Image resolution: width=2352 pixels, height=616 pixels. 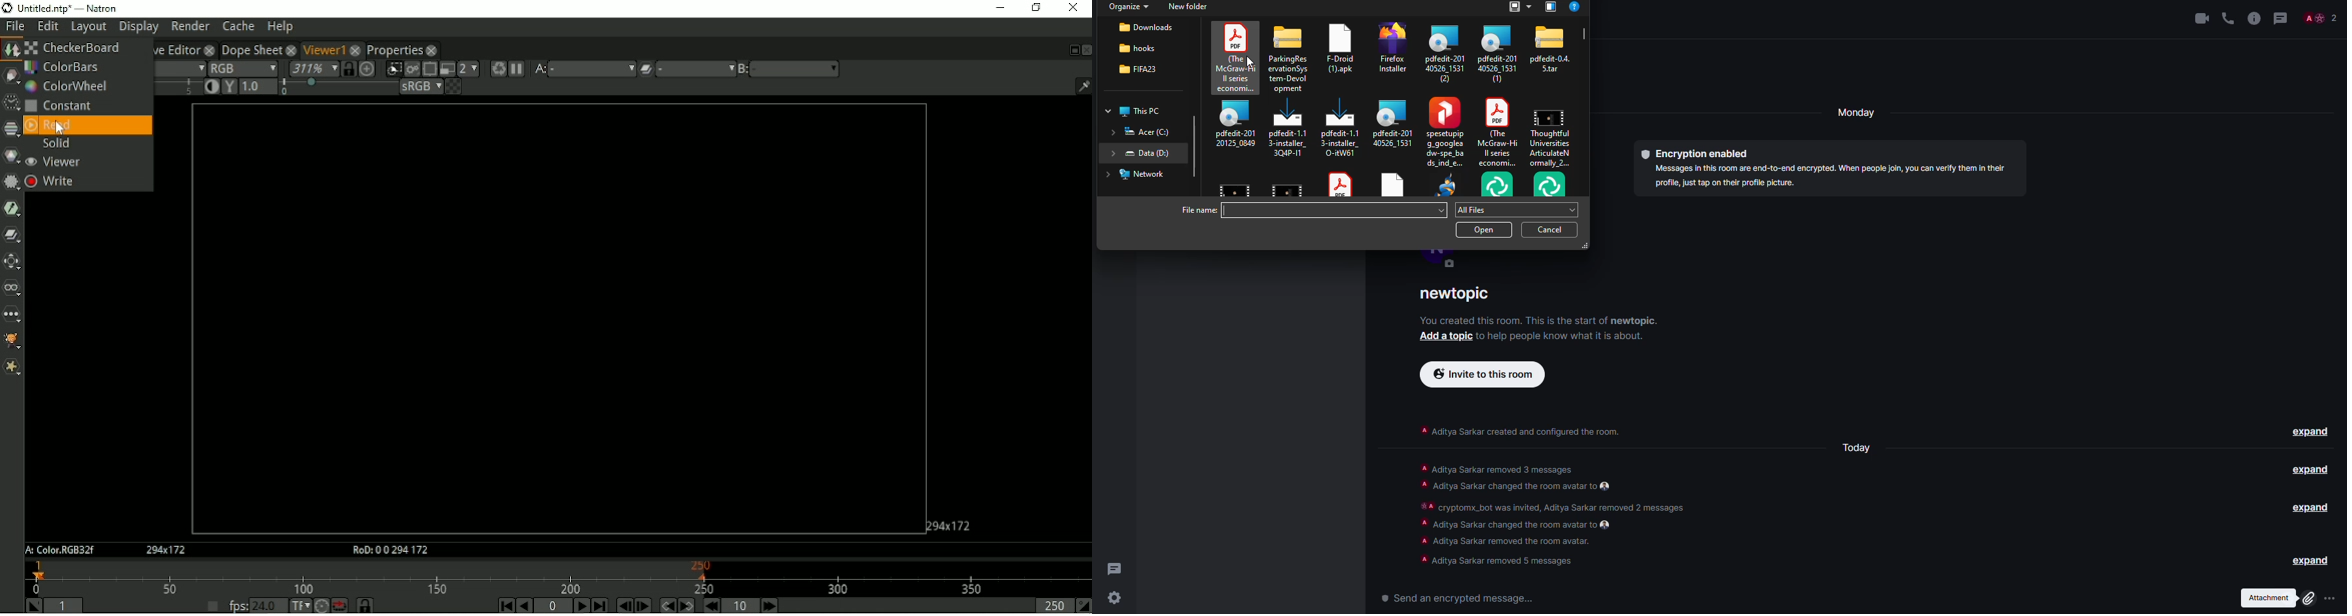 What do you see at coordinates (1542, 319) in the screenshot?
I see `info` at bounding box center [1542, 319].